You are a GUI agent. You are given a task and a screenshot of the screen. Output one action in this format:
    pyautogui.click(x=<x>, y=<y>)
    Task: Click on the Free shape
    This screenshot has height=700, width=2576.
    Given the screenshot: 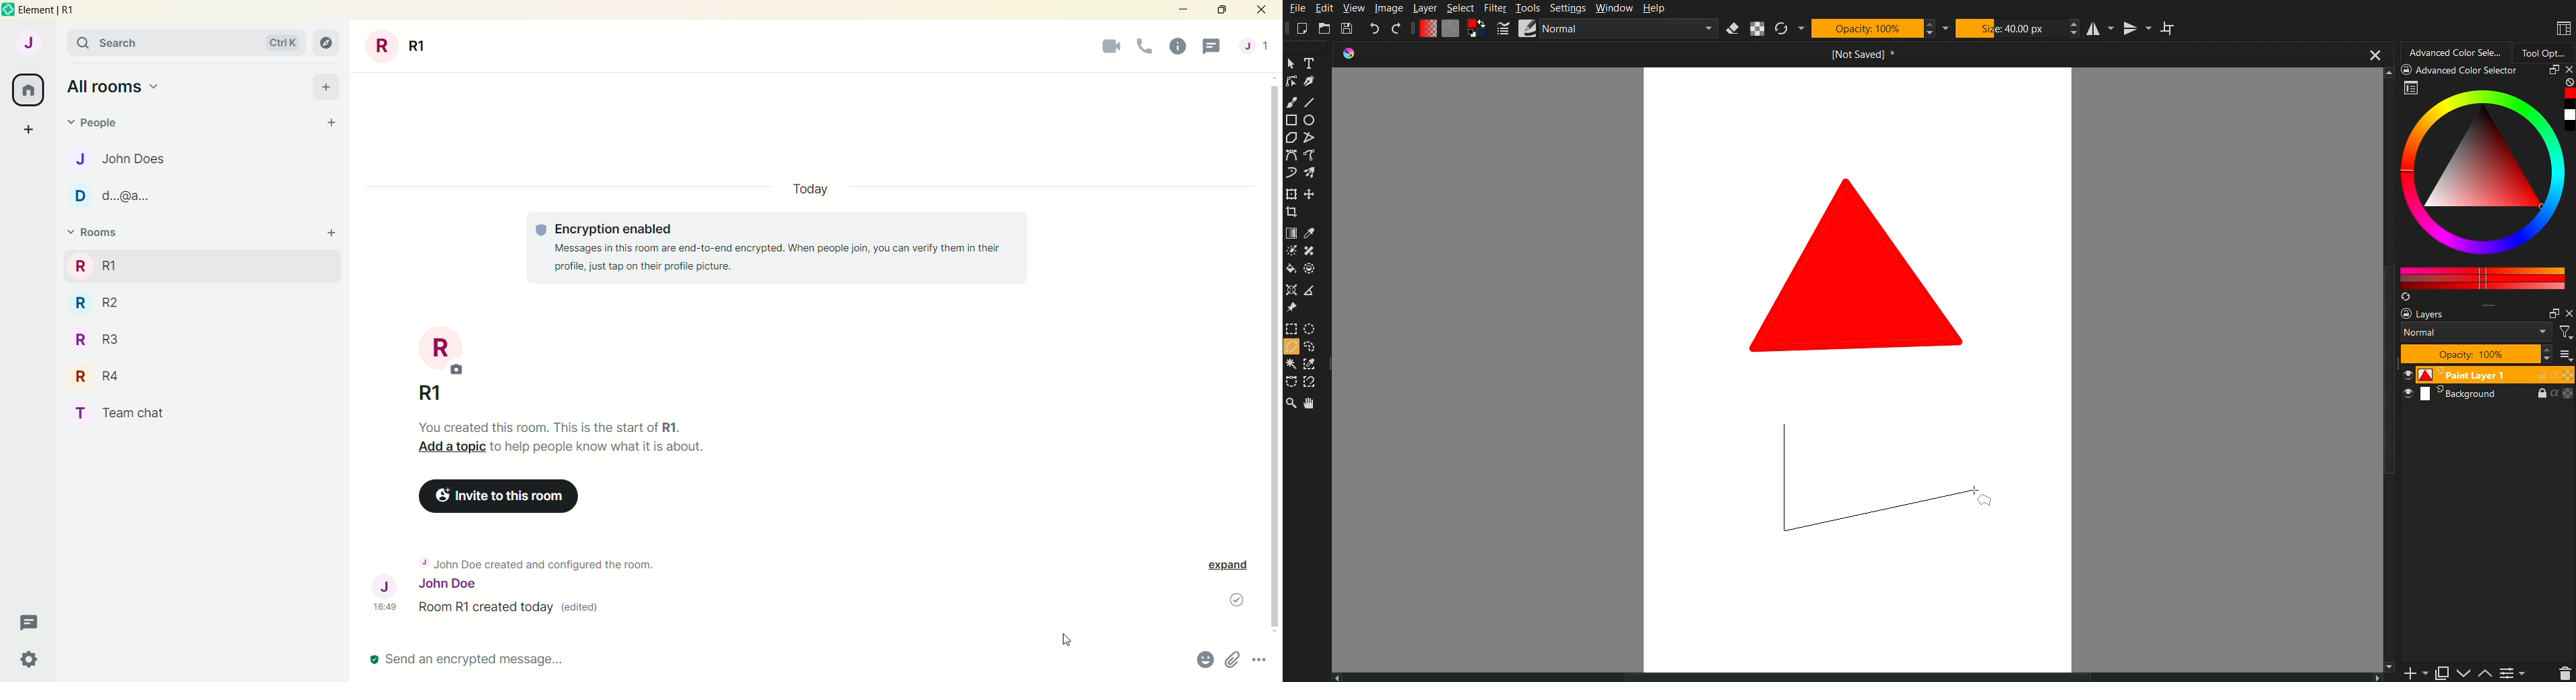 What is the action you would take?
    pyautogui.click(x=1312, y=156)
    